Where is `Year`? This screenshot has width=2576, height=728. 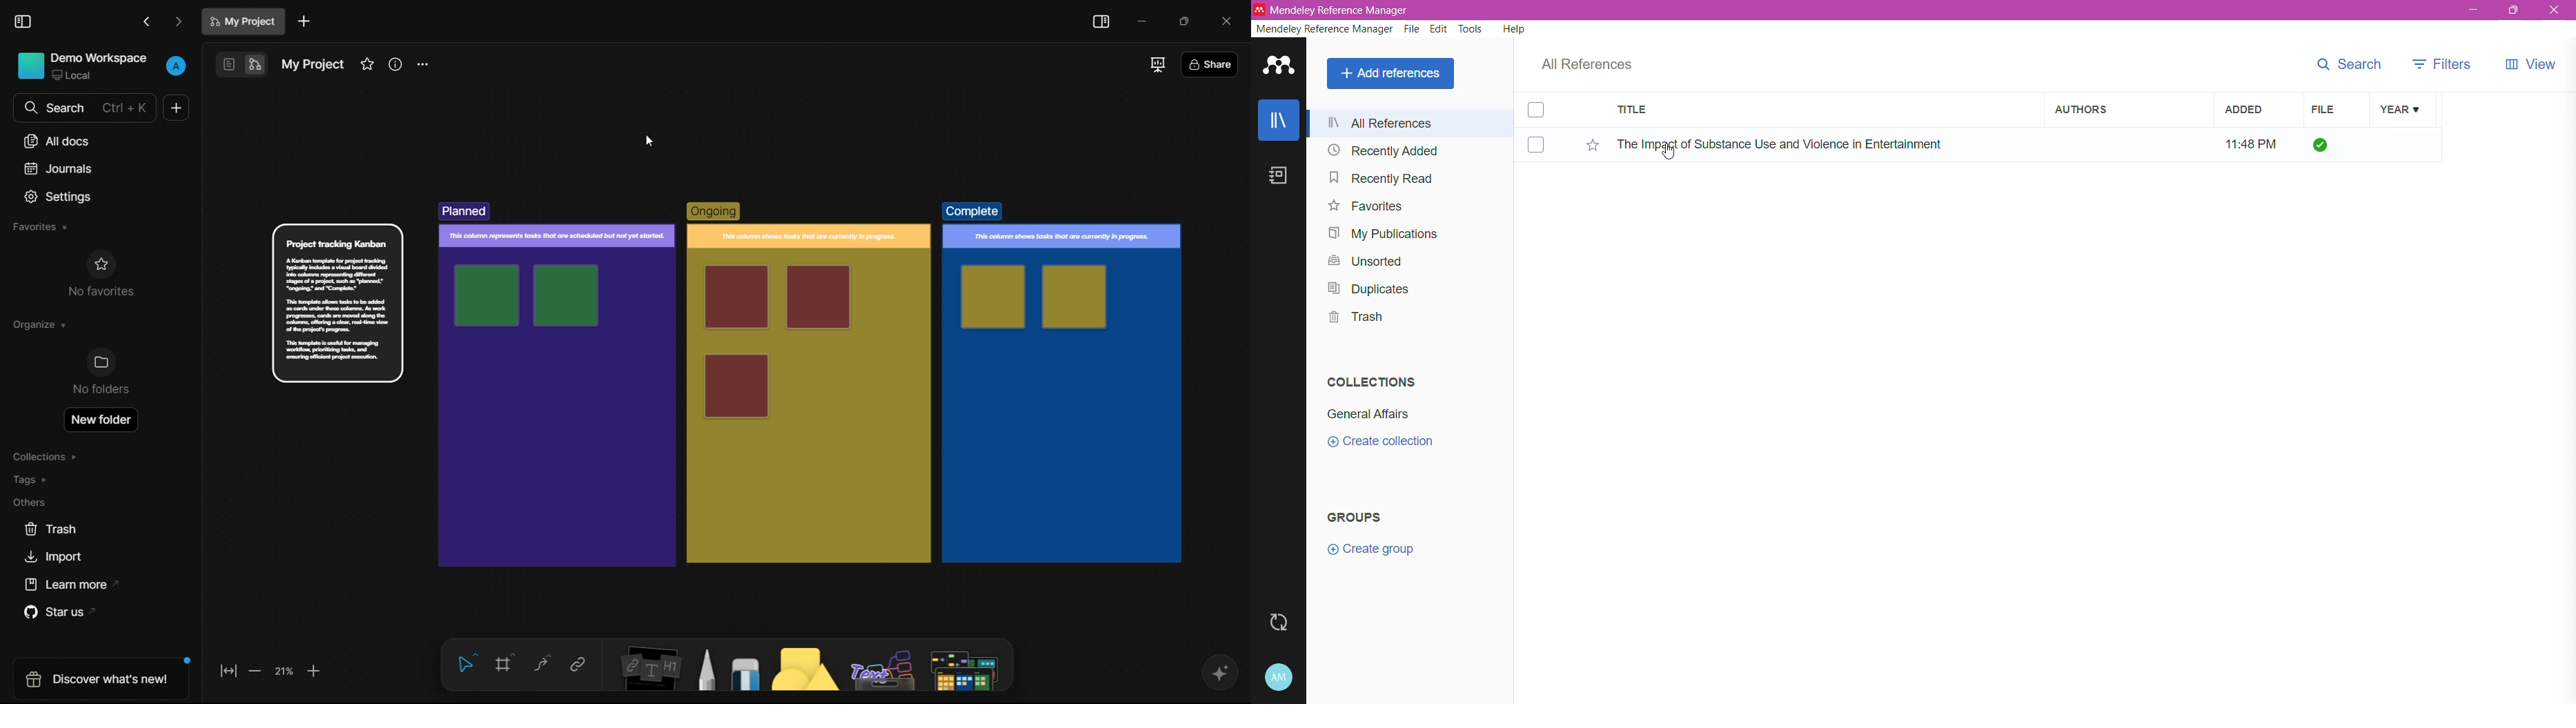
Year is located at coordinates (2402, 110).